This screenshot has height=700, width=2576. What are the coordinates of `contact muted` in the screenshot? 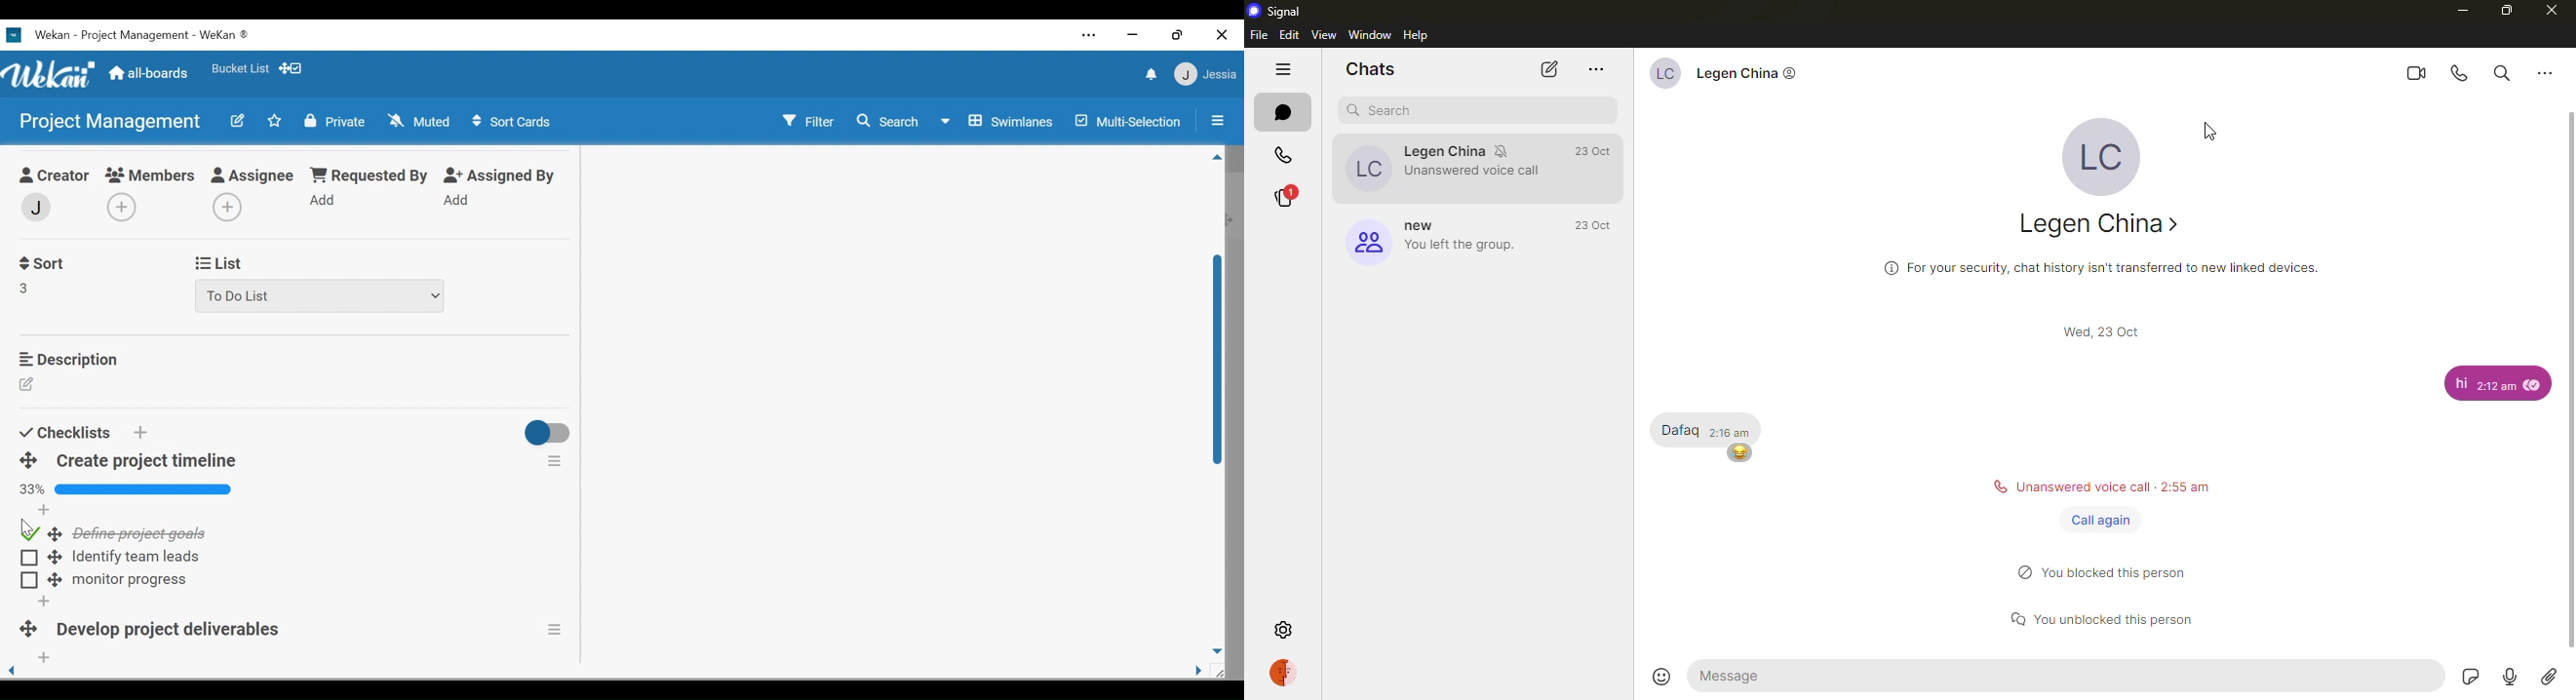 It's located at (1443, 170).